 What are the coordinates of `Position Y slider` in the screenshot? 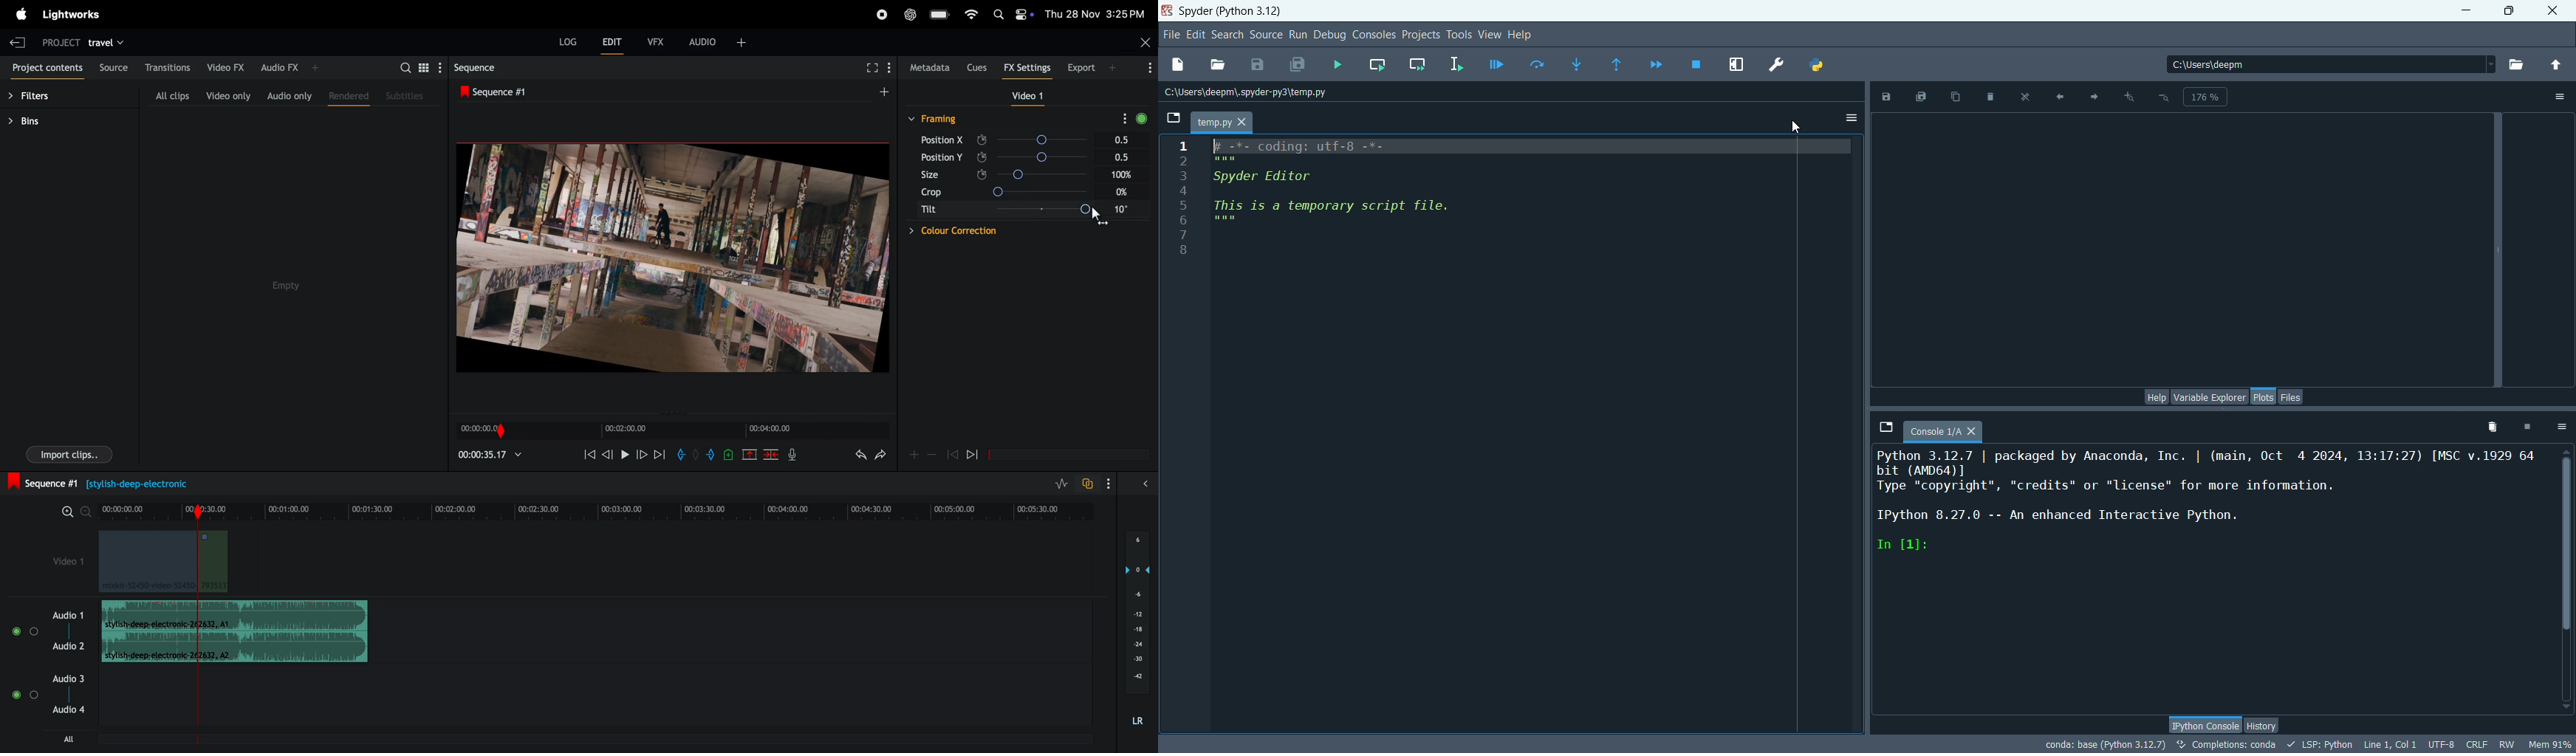 It's located at (1063, 158).